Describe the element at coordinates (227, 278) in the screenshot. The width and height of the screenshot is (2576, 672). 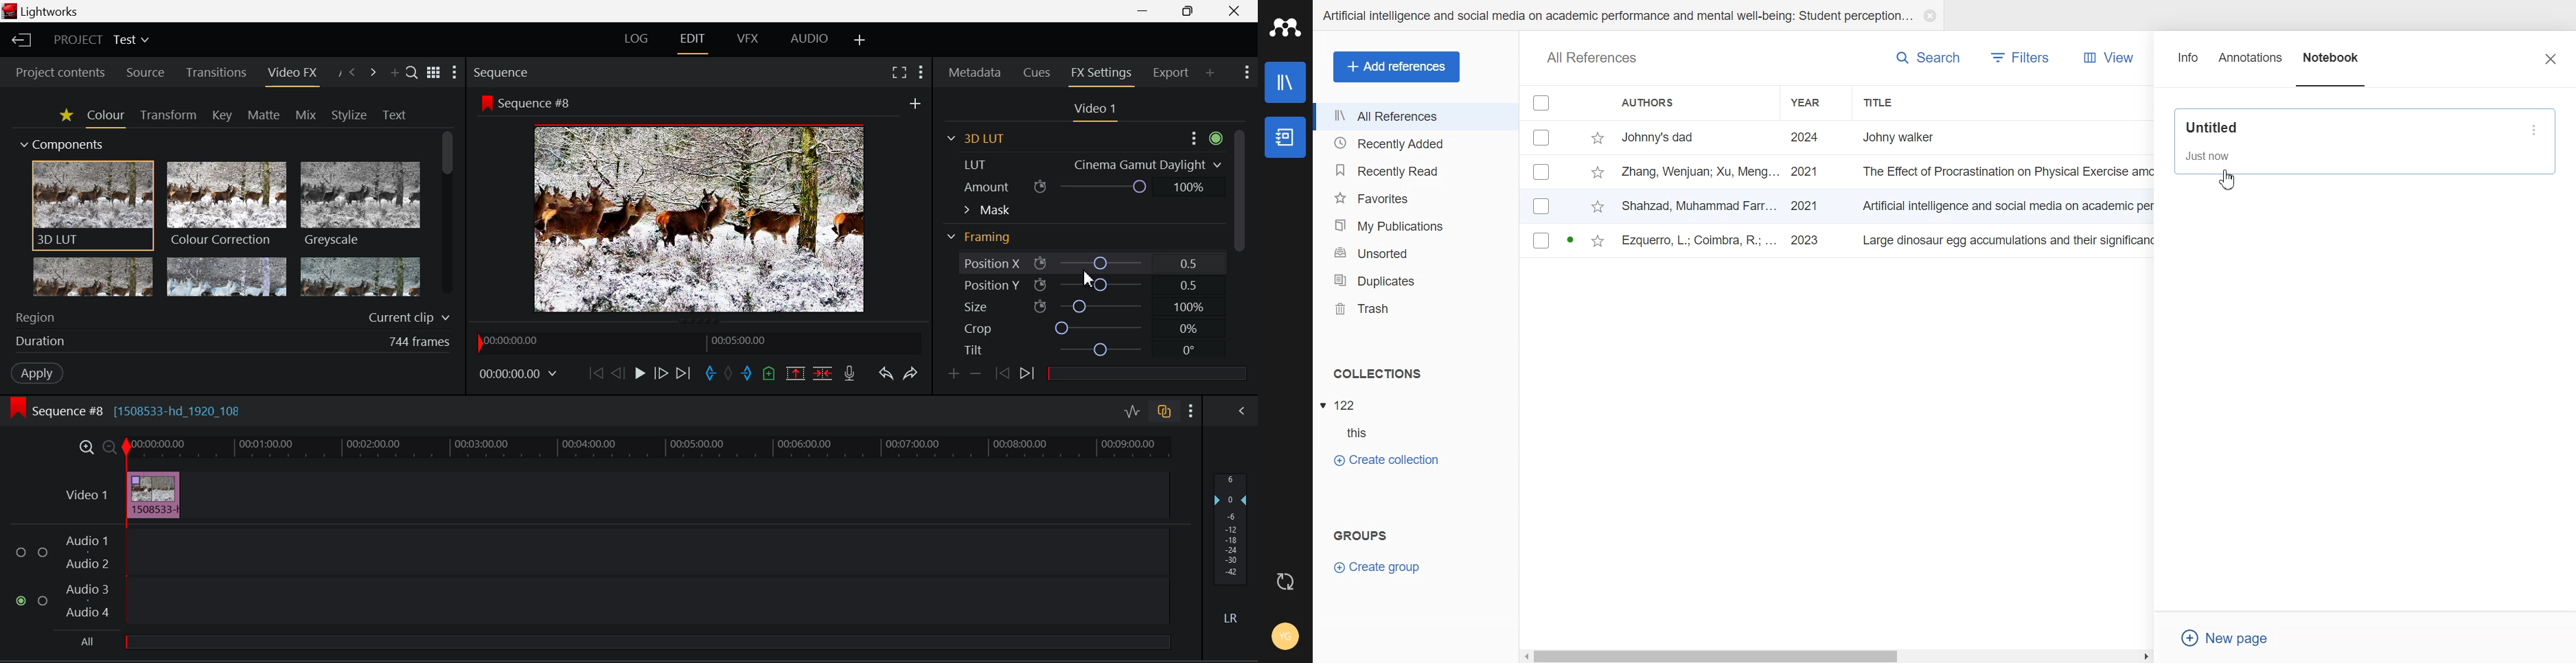
I see `Mosaic` at that location.